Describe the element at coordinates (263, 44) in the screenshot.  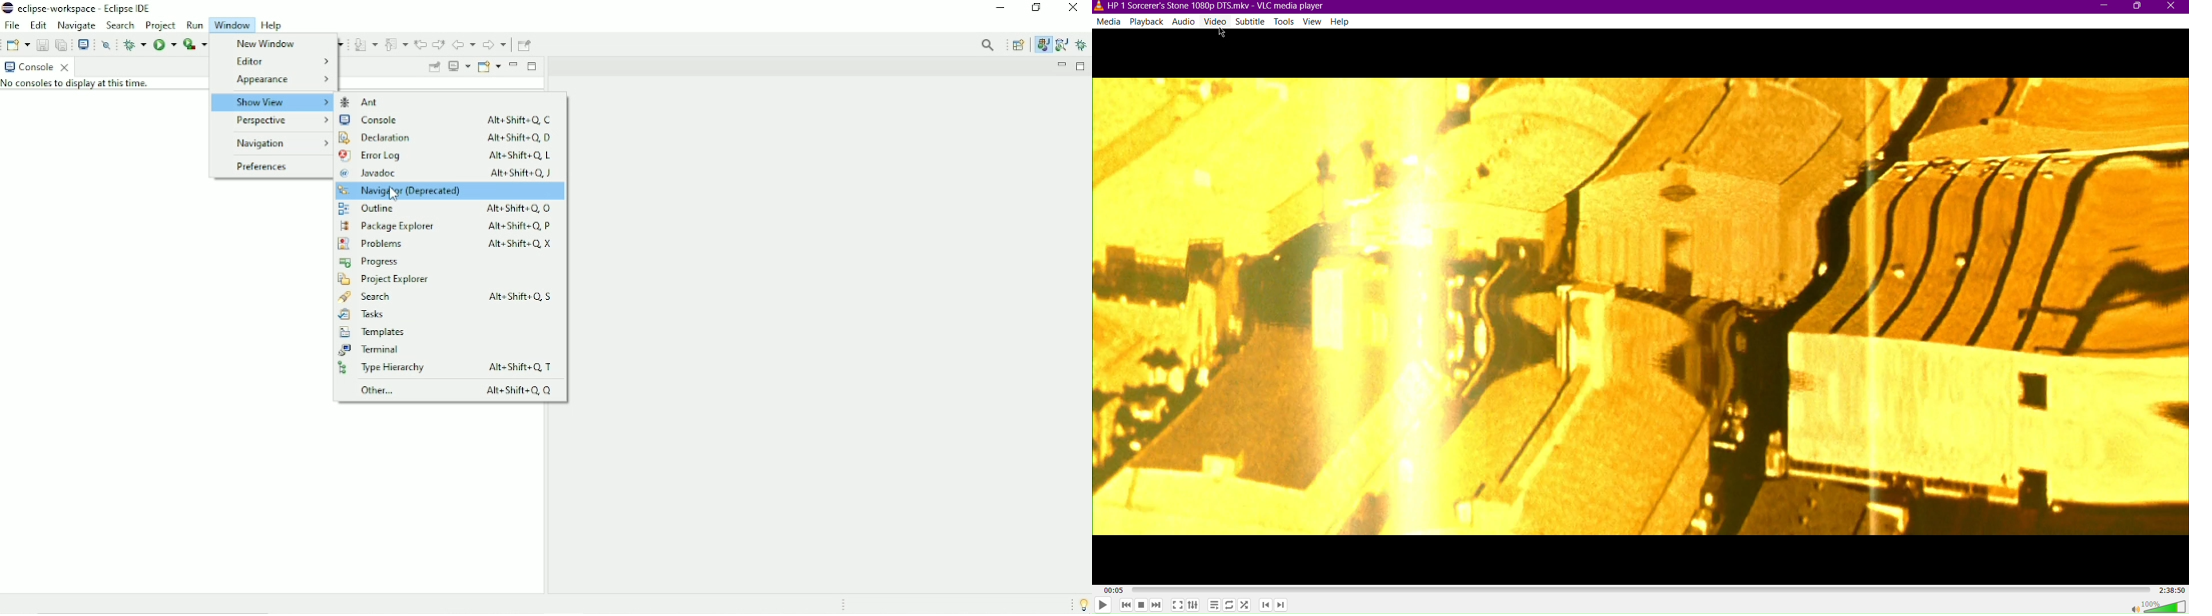
I see `New Window` at that location.